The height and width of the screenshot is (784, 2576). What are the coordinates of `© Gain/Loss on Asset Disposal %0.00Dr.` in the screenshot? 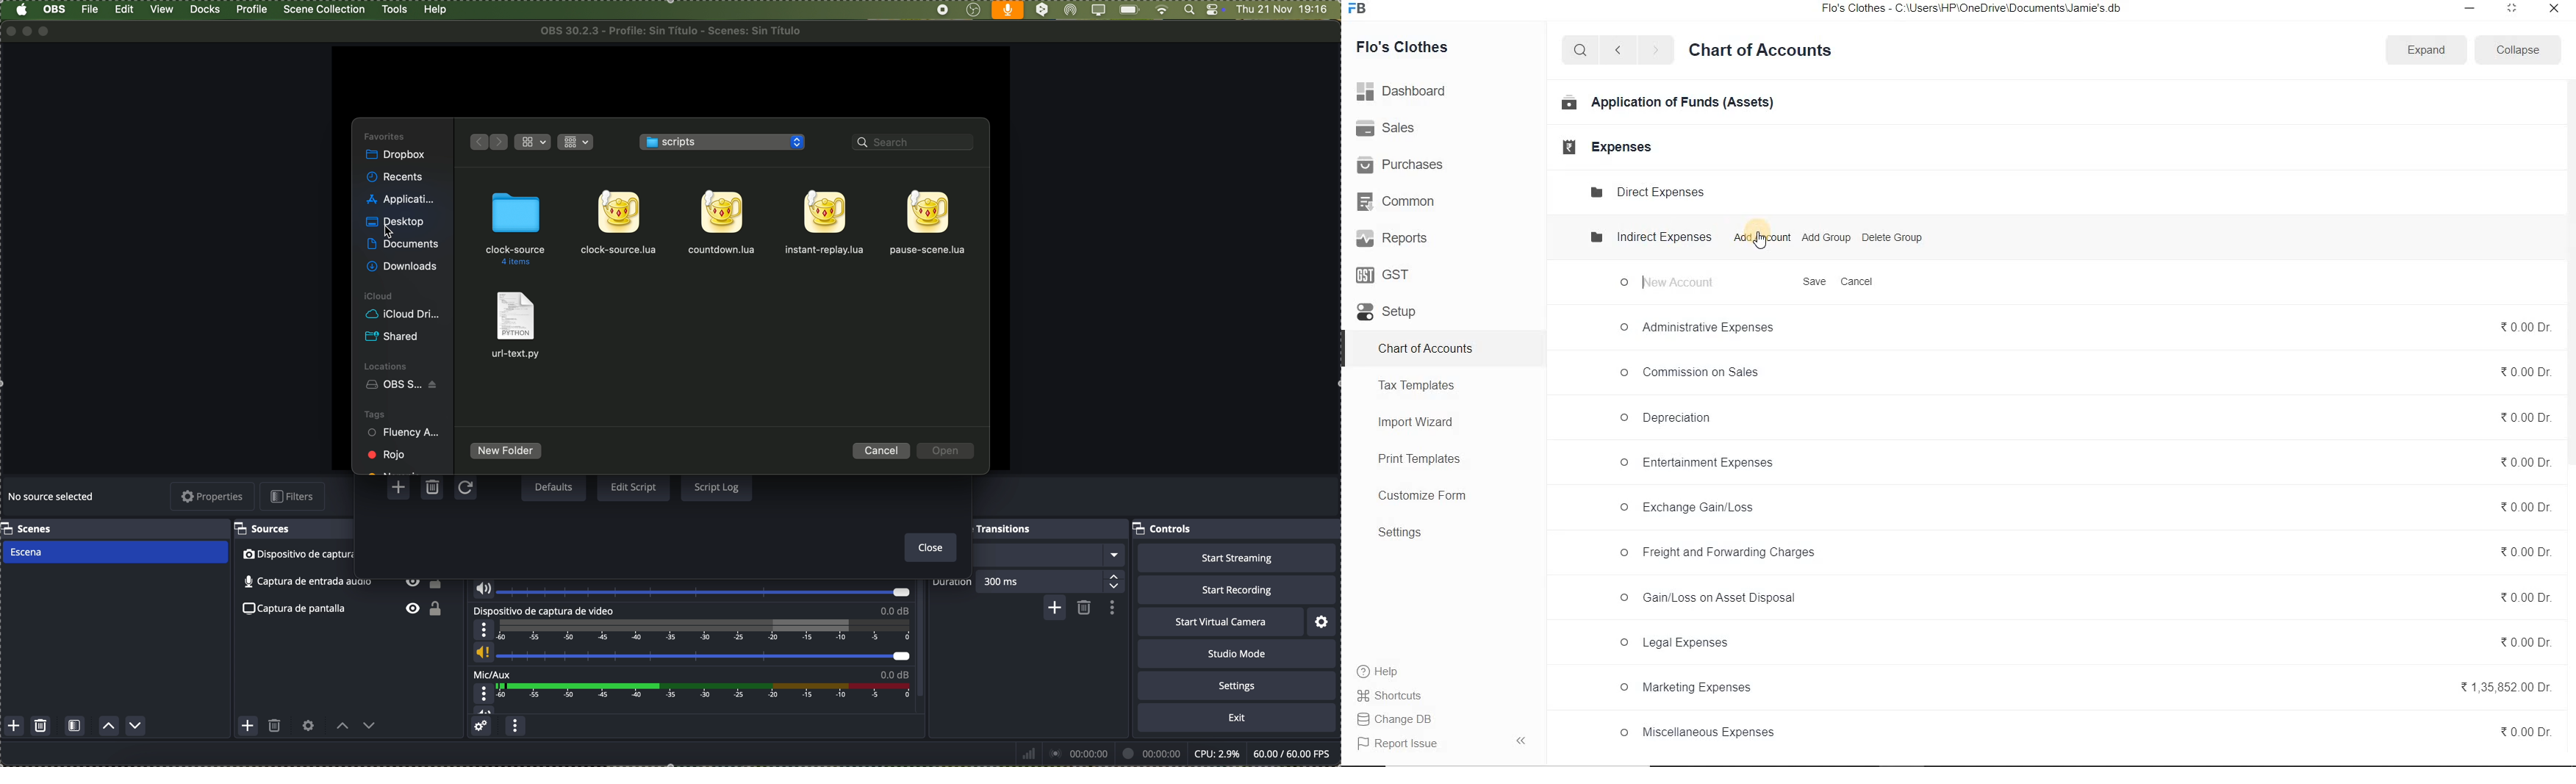 It's located at (2085, 600).